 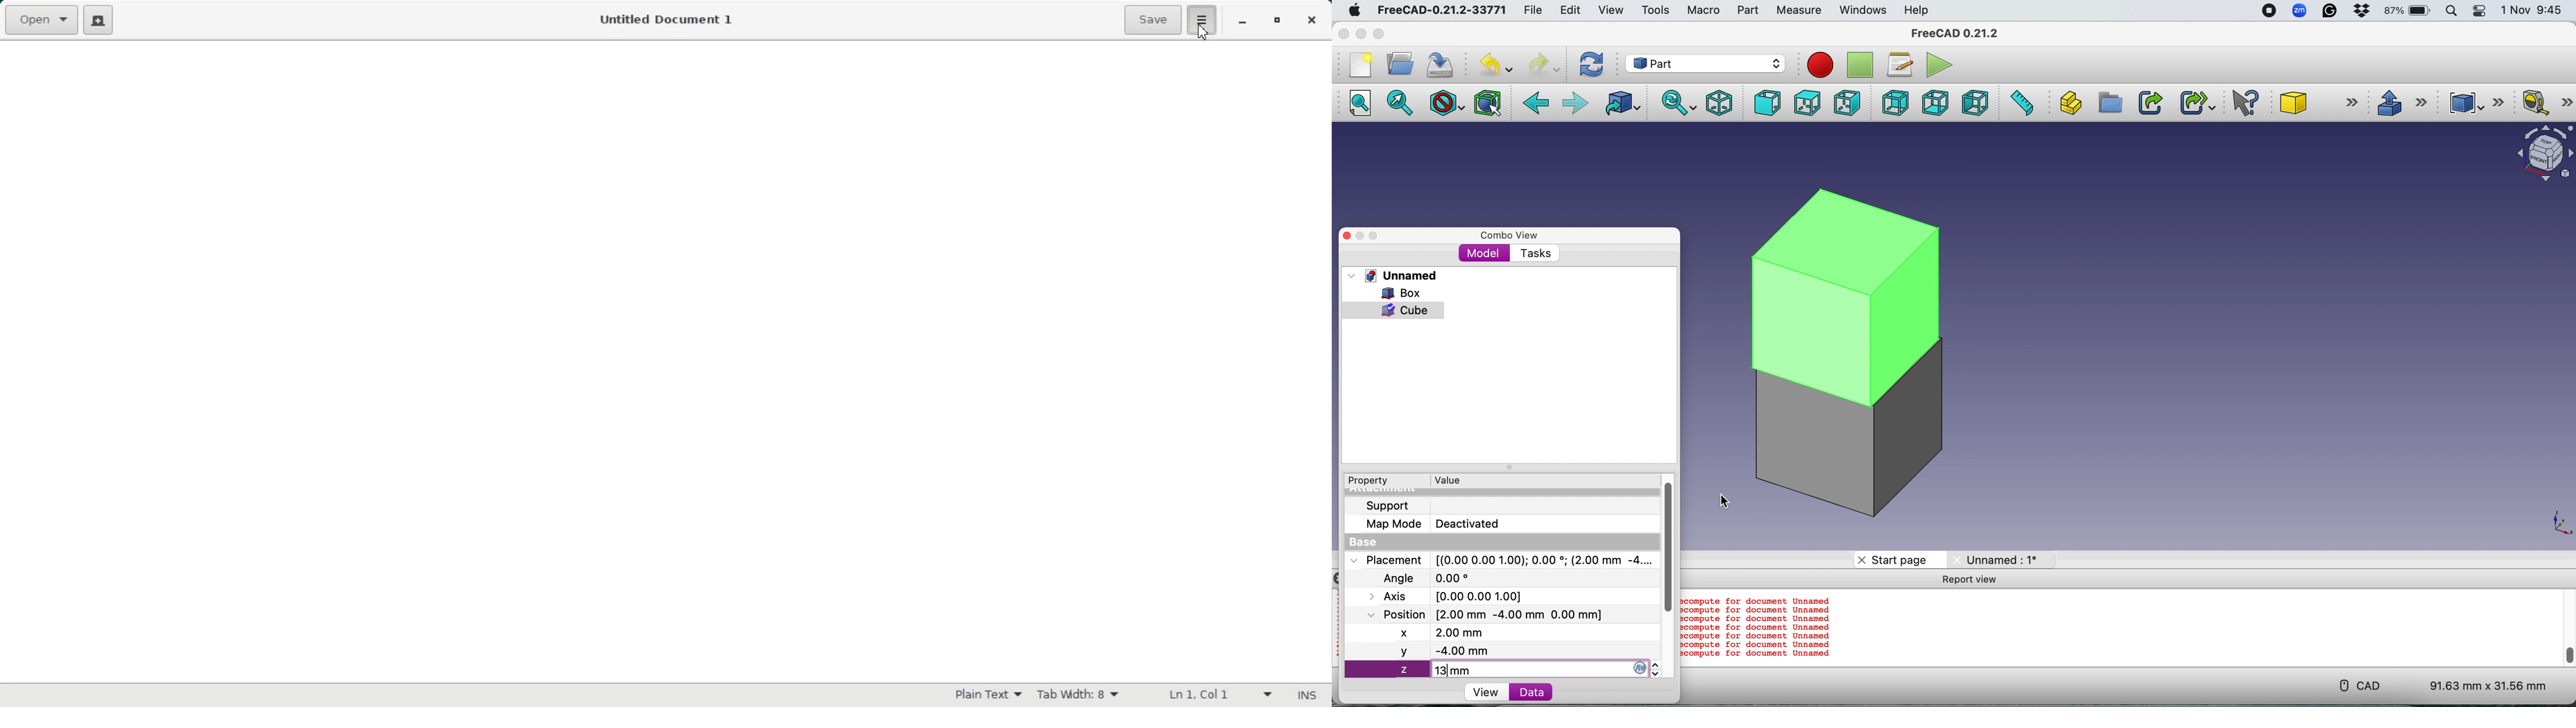 I want to click on vertical scroll bar, so click(x=2565, y=627).